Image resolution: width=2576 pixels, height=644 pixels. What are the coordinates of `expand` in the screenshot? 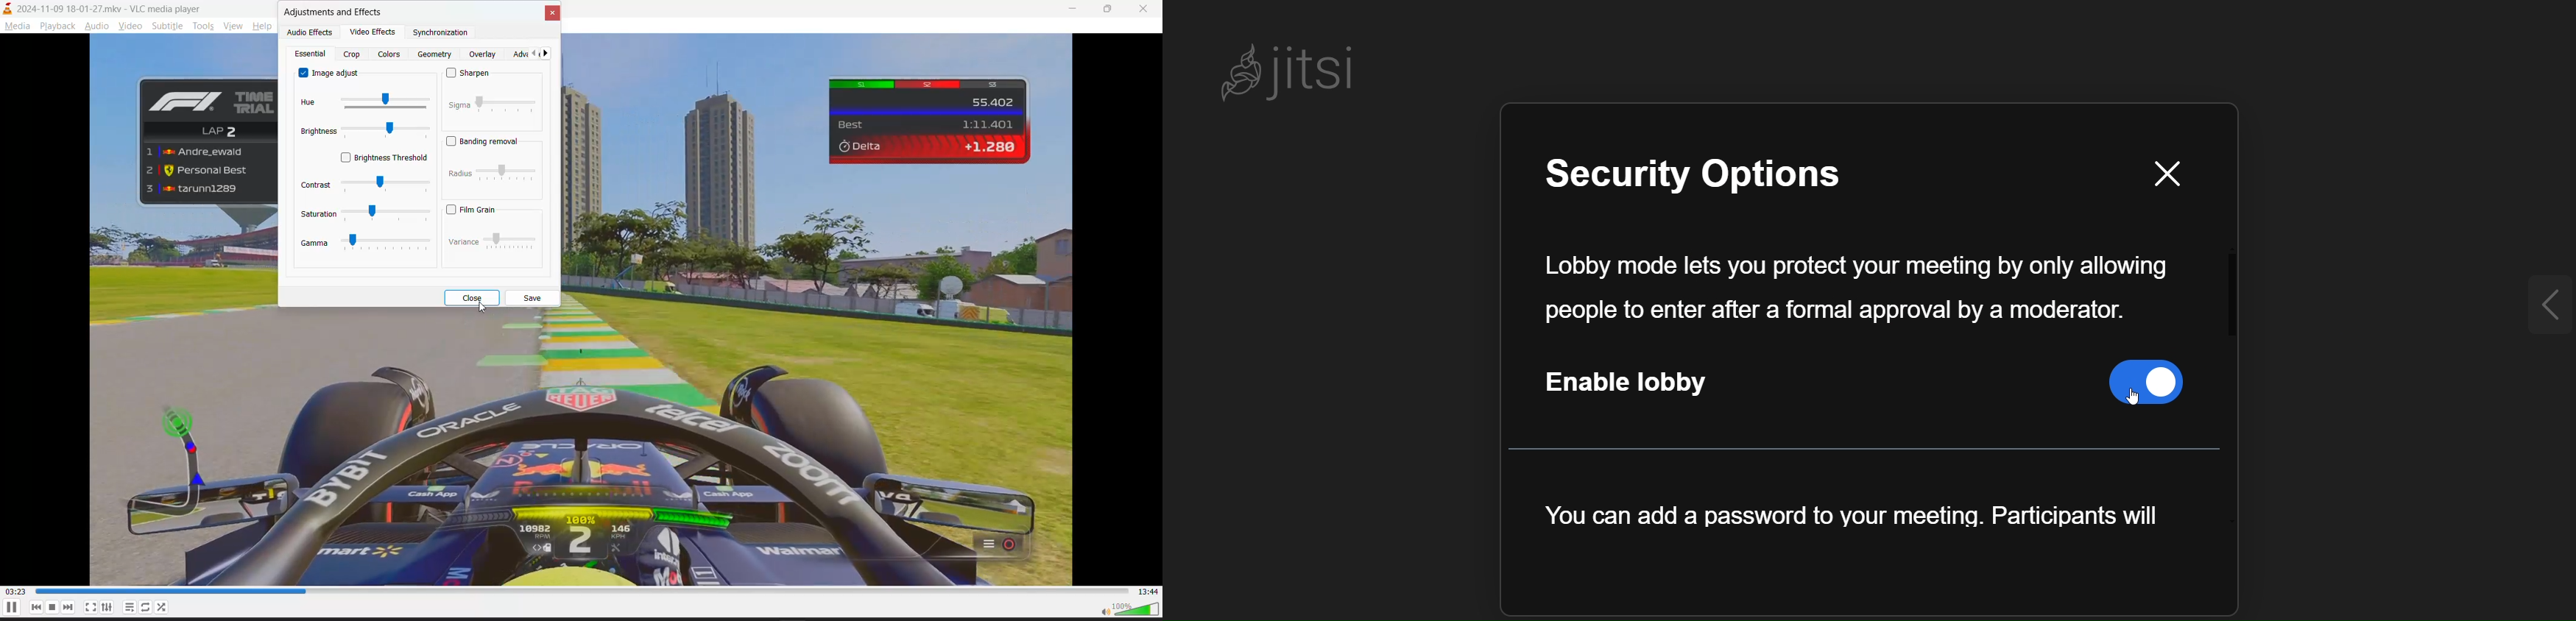 It's located at (2541, 306).